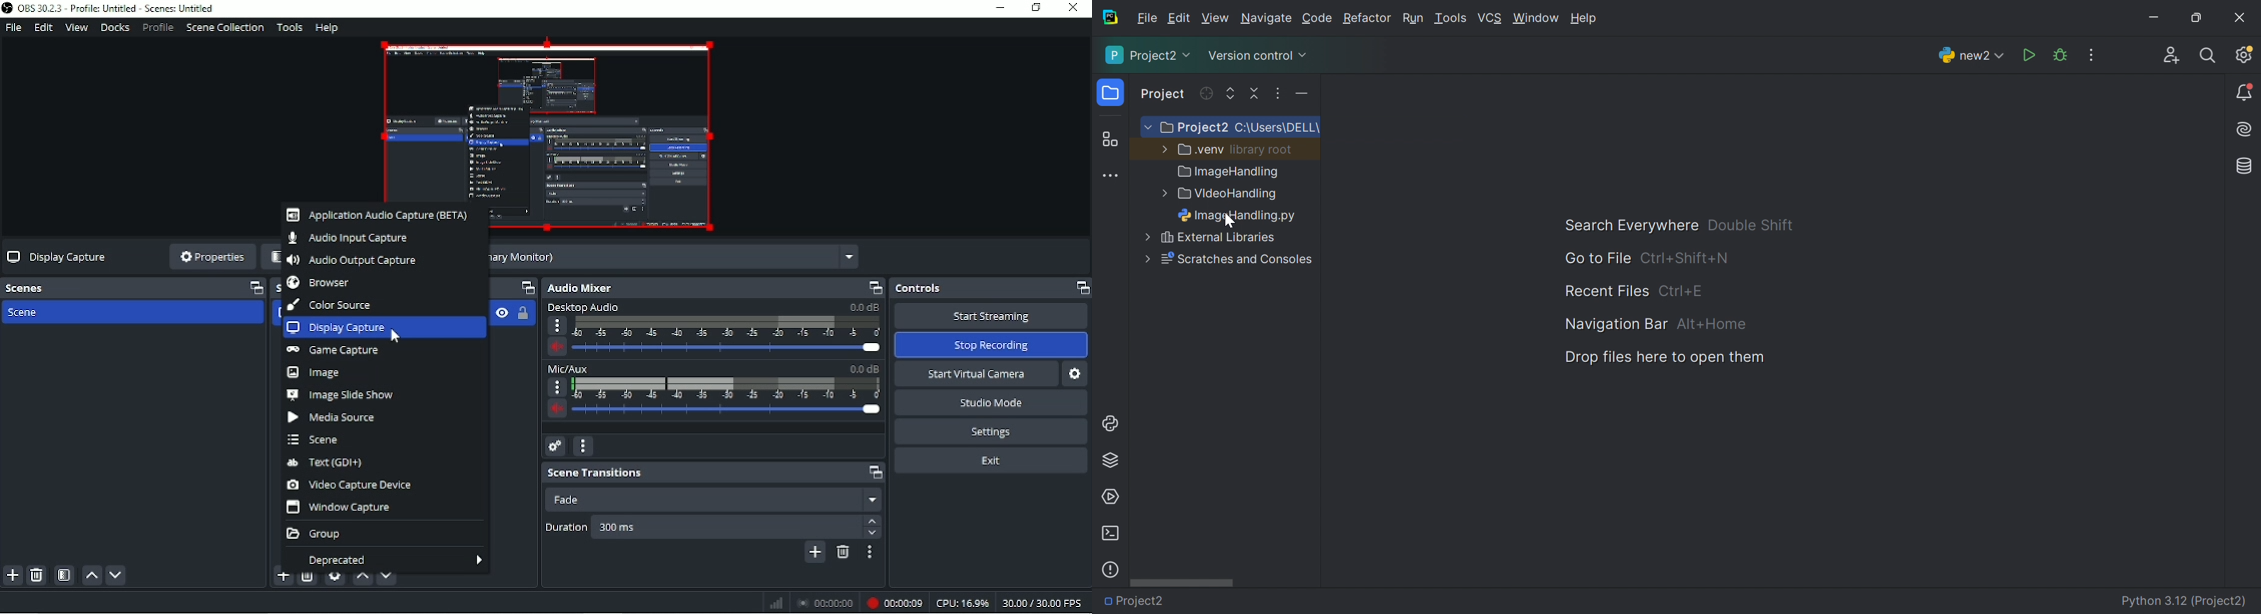 This screenshot has width=2268, height=616. What do you see at coordinates (1146, 258) in the screenshot?
I see `More` at bounding box center [1146, 258].